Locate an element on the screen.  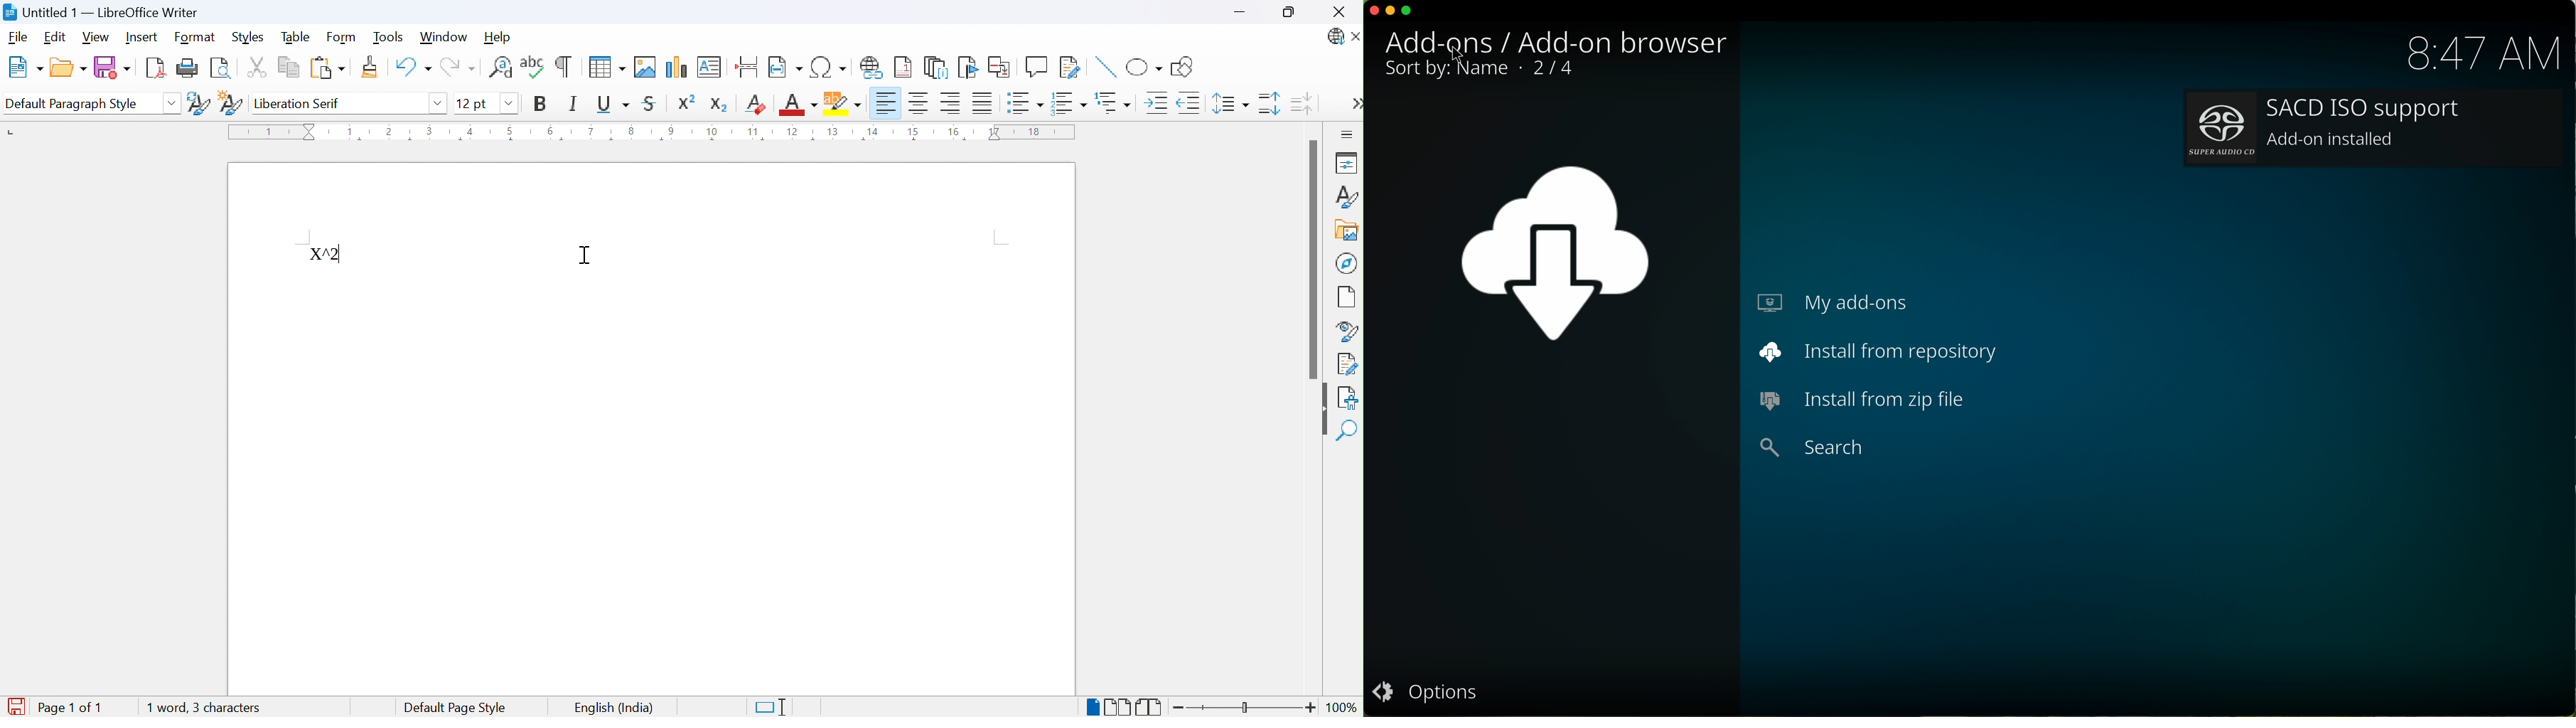
Justified is located at coordinates (985, 103).